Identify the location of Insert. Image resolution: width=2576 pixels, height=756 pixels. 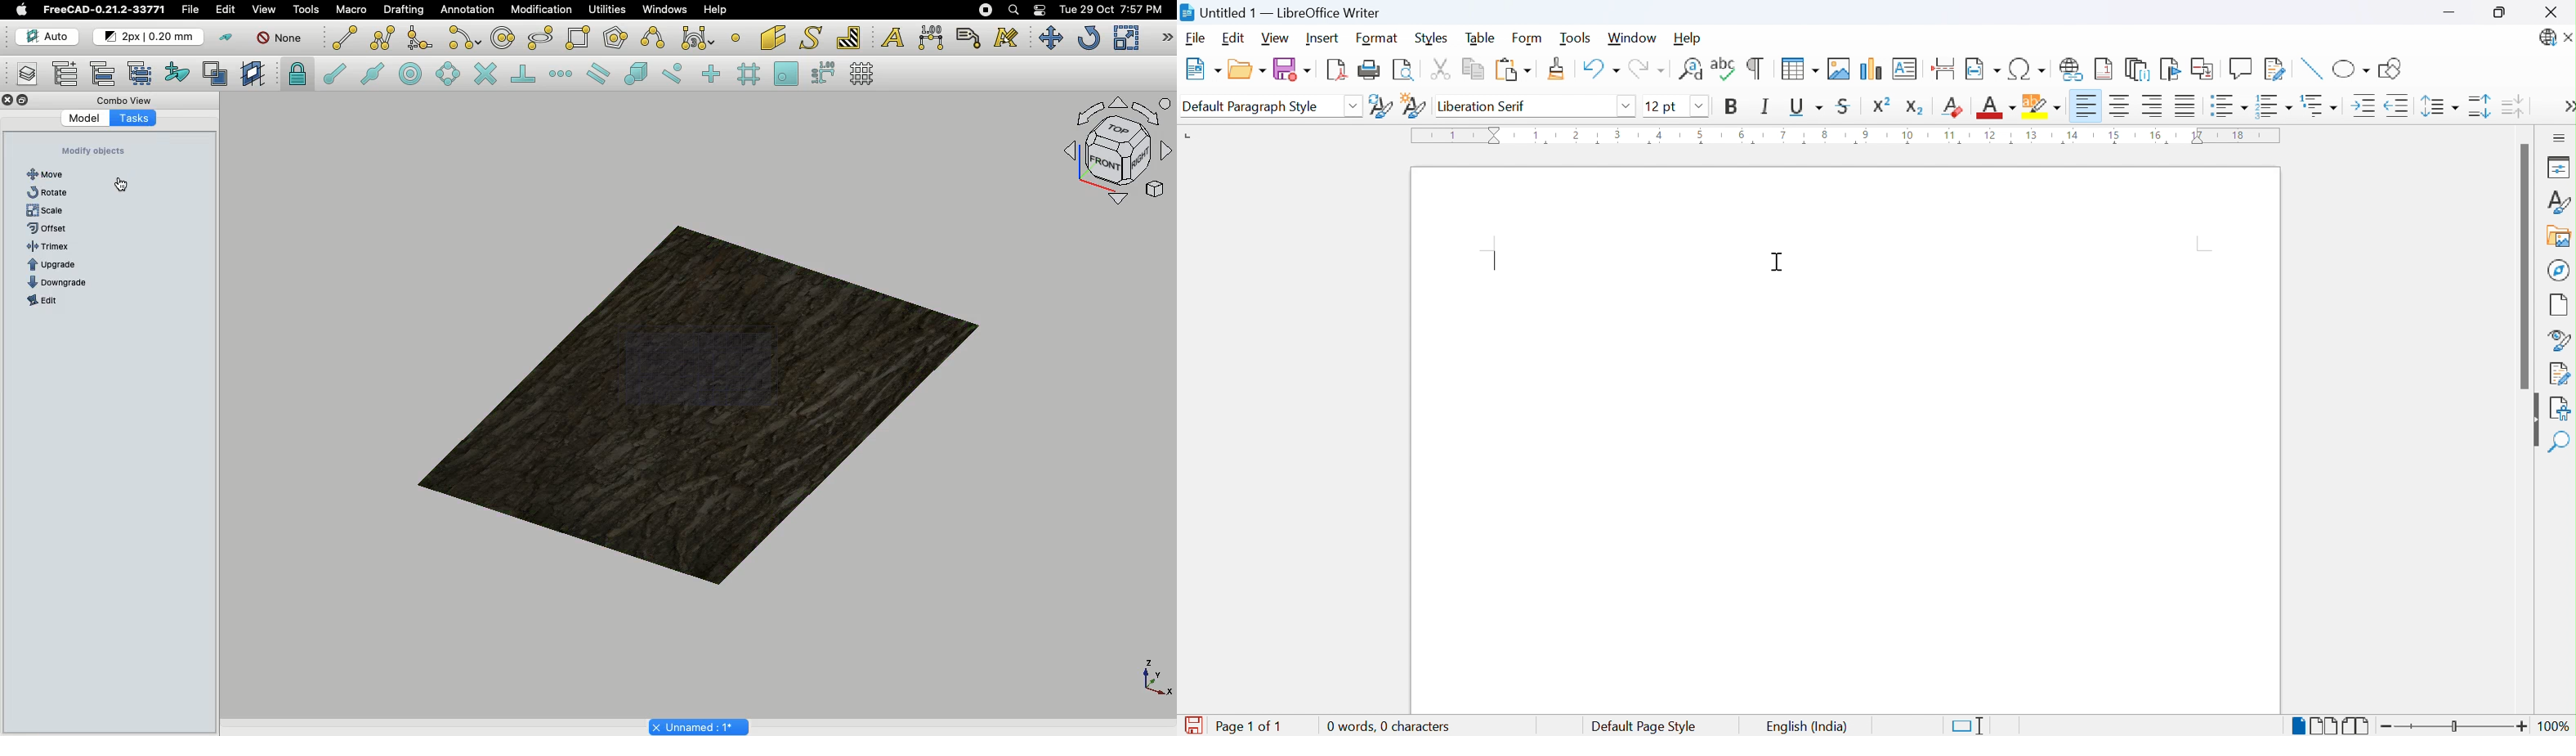
(1322, 37).